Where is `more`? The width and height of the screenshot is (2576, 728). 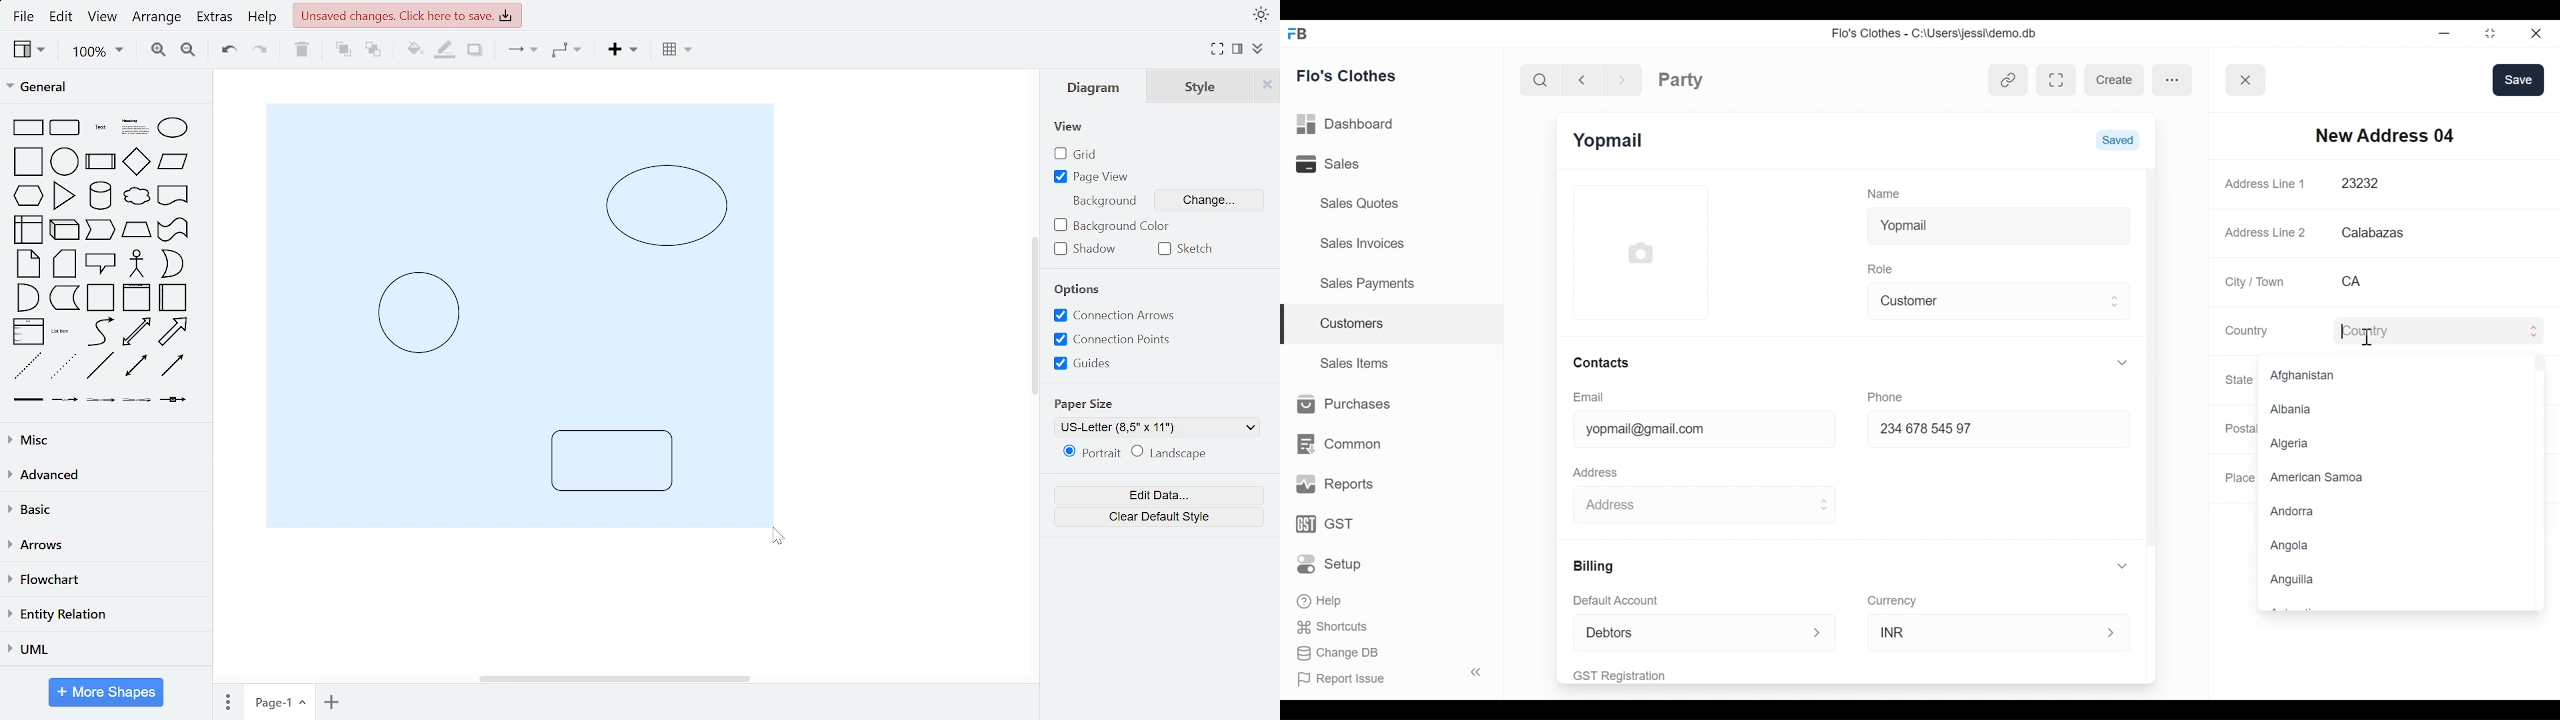 more is located at coordinates (2173, 79).